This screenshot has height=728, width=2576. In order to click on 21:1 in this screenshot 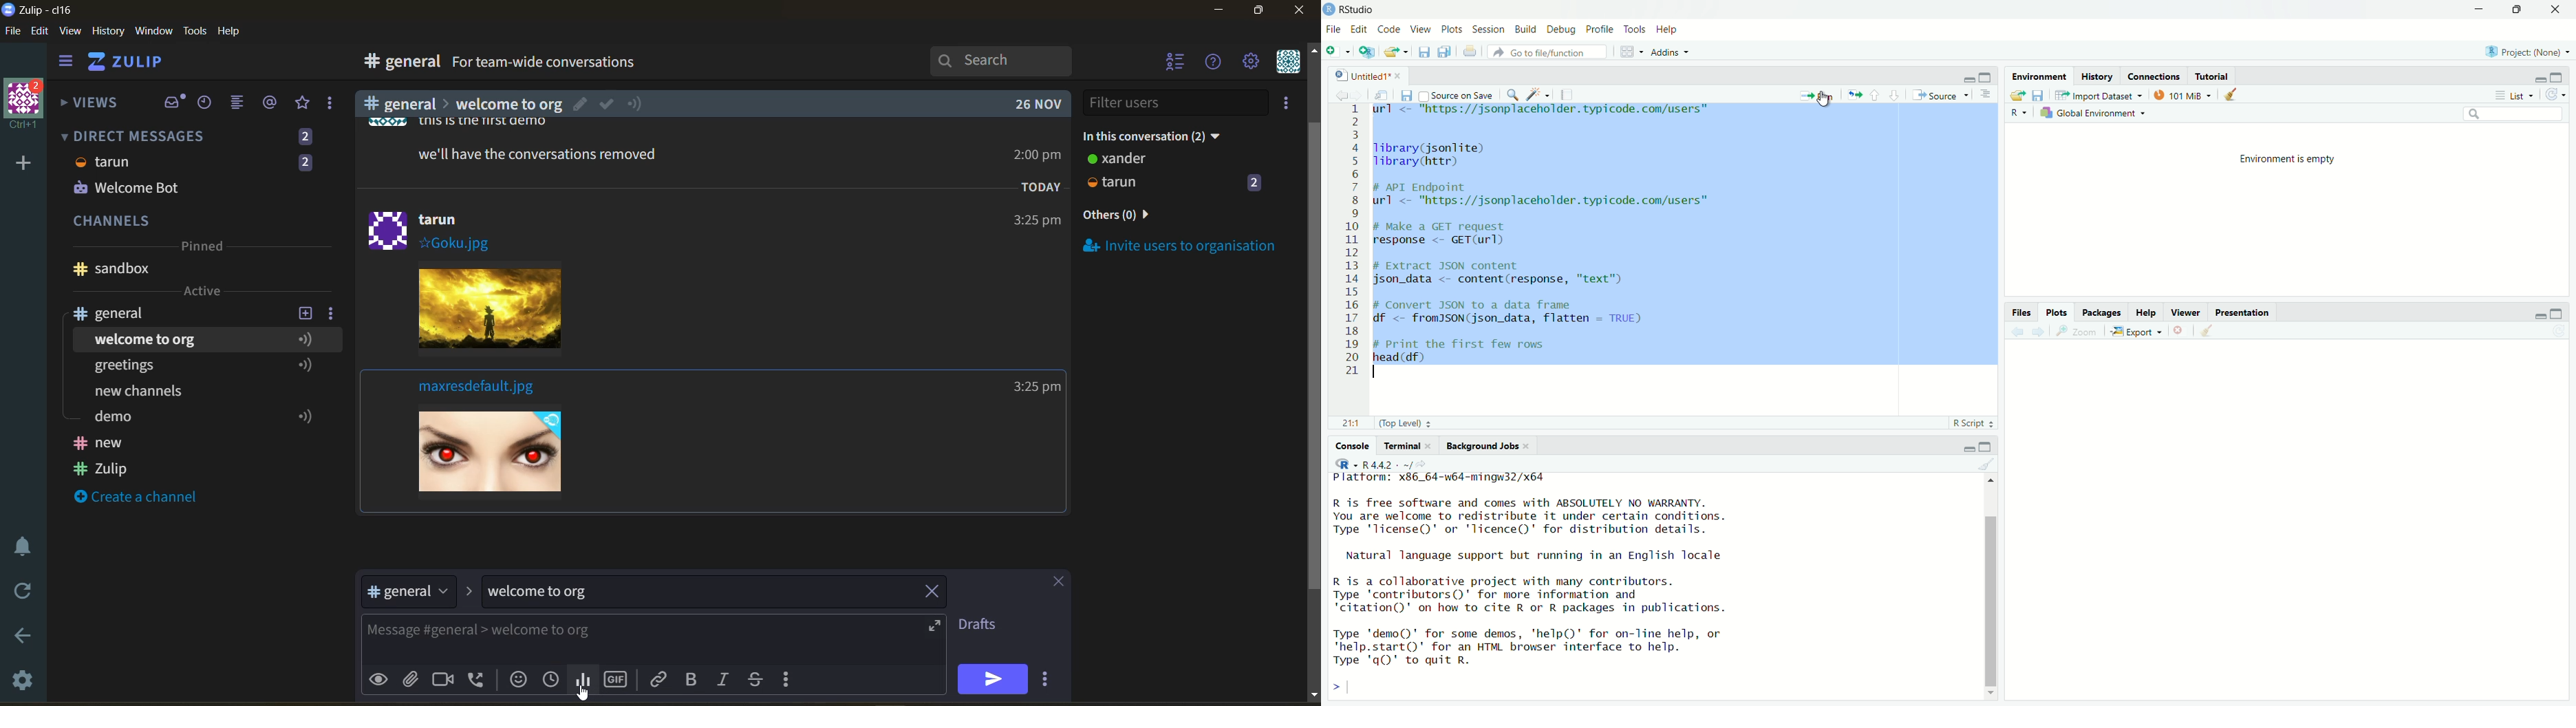, I will do `click(1354, 424)`.